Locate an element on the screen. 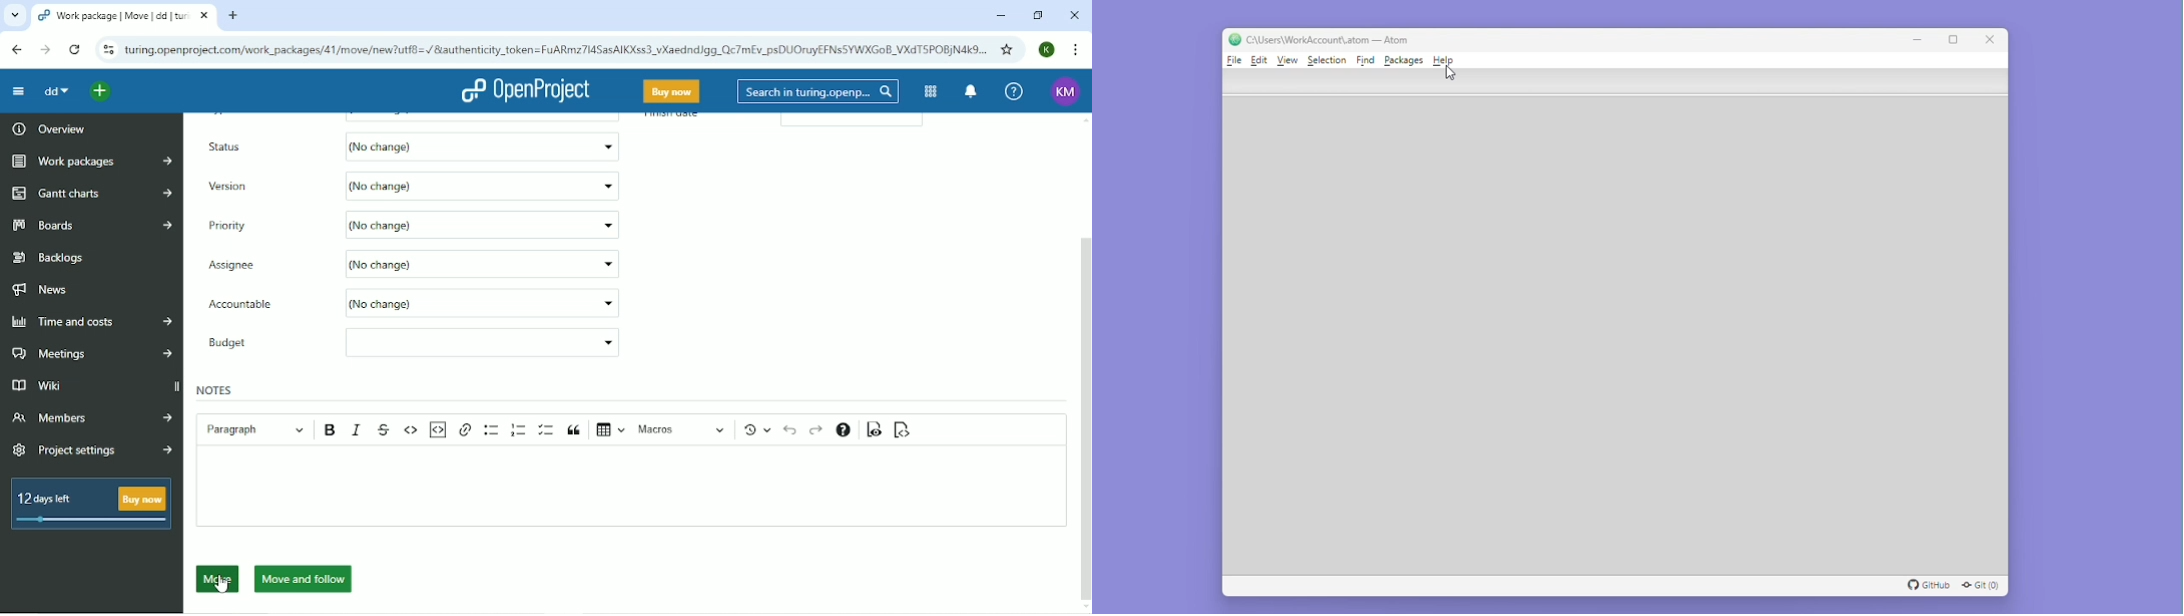 The width and height of the screenshot is (2184, 616). Help is located at coordinates (1448, 61).